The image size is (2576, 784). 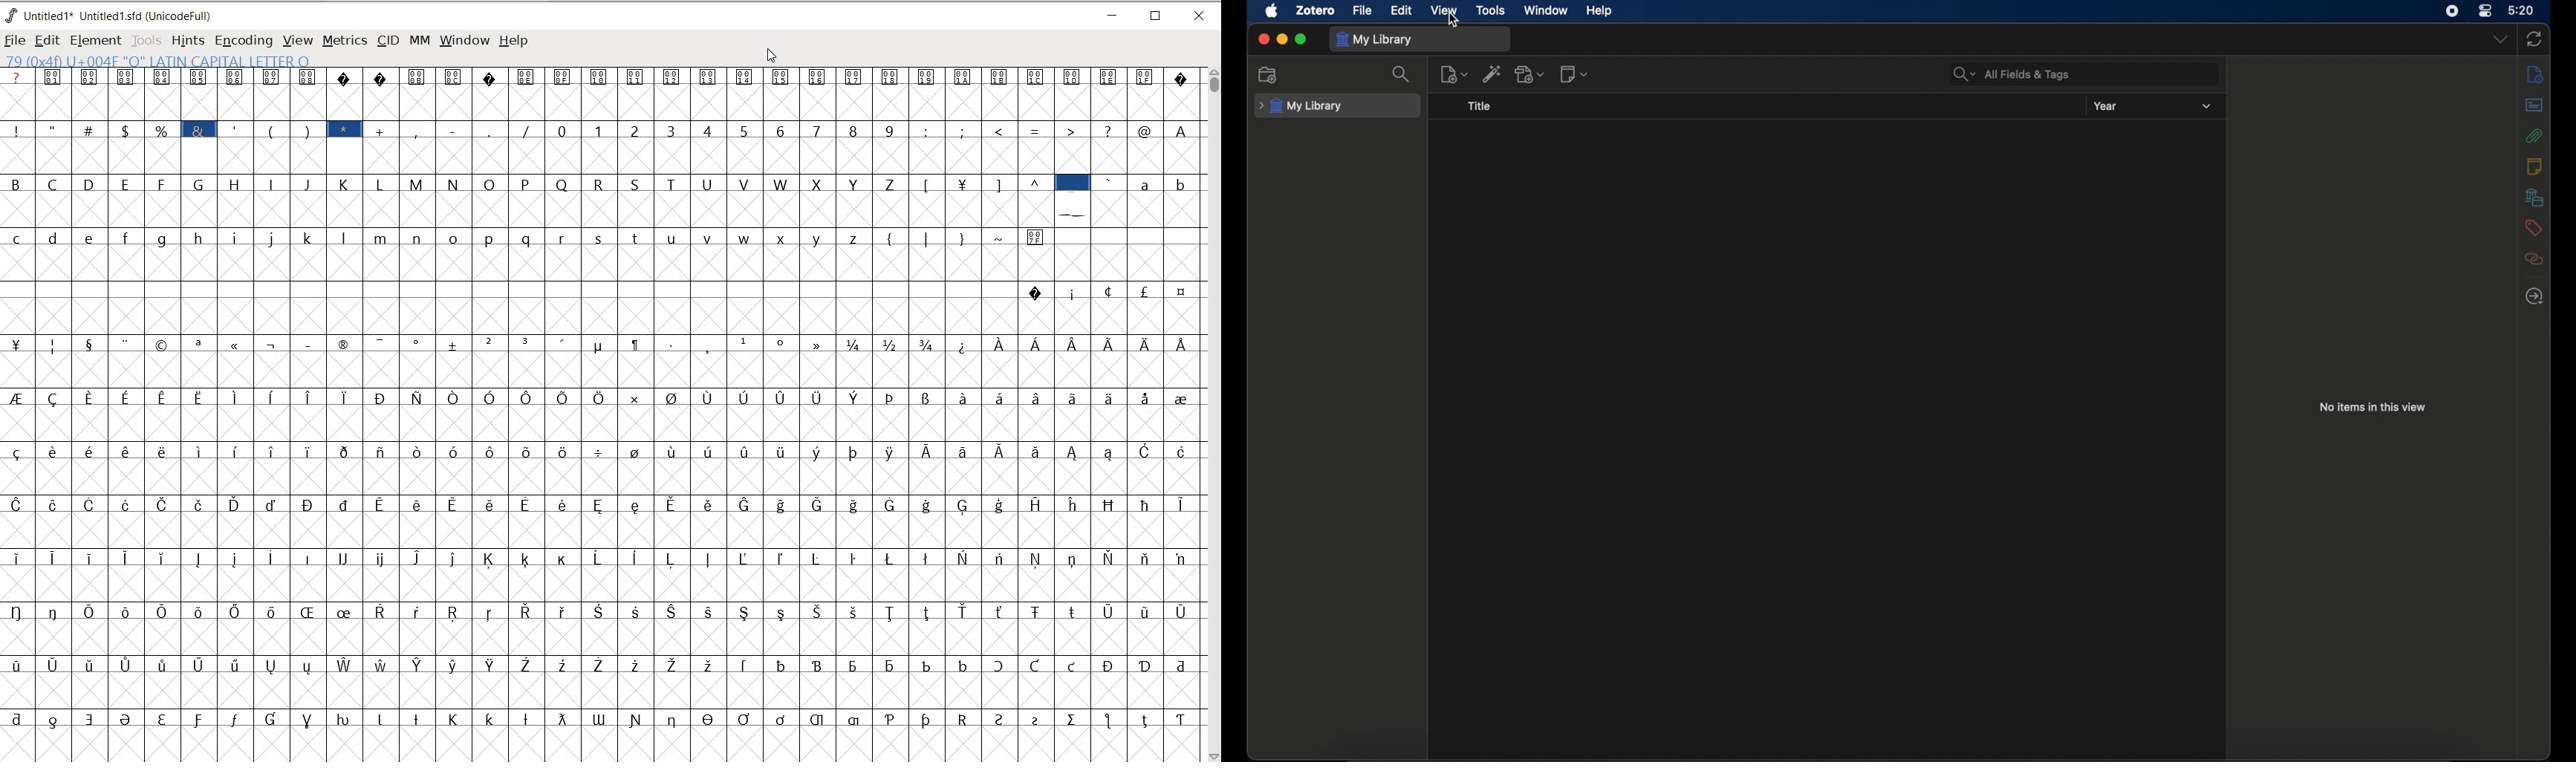 What do you see at coordinates (1574, 74) in the screenshot?
I see `new note` at bounding box center [1574, 74].